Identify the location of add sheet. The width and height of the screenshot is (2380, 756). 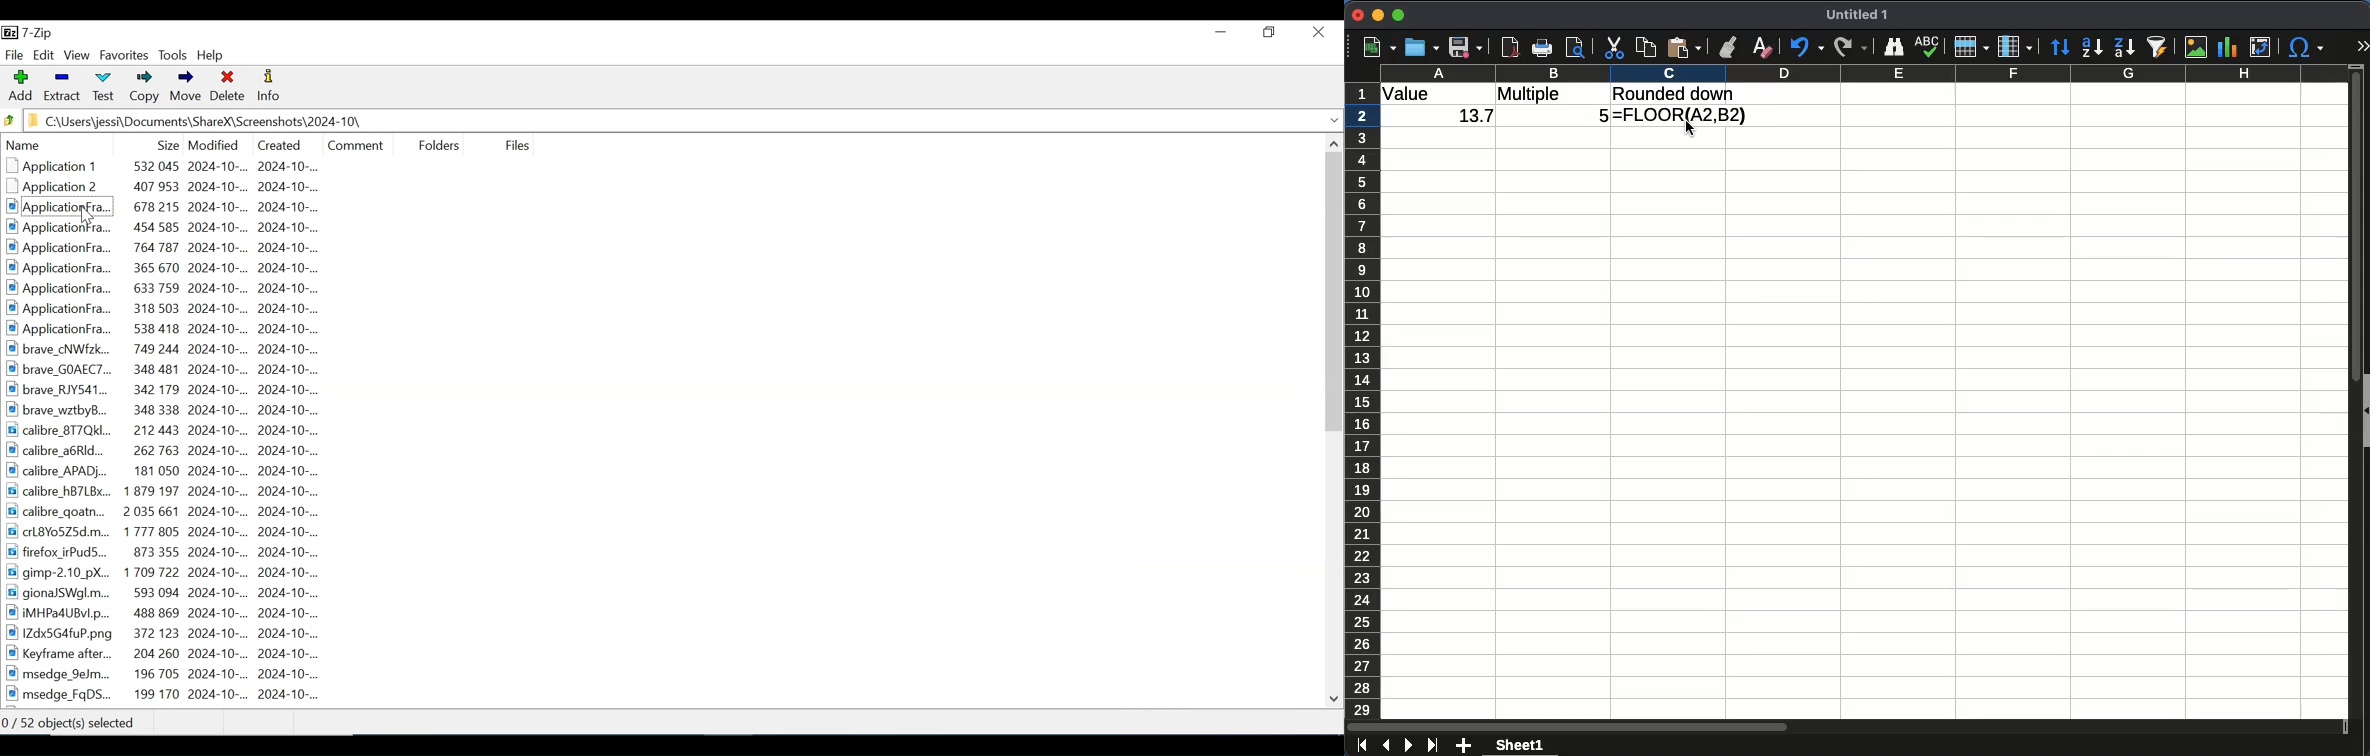
(1463, 744).